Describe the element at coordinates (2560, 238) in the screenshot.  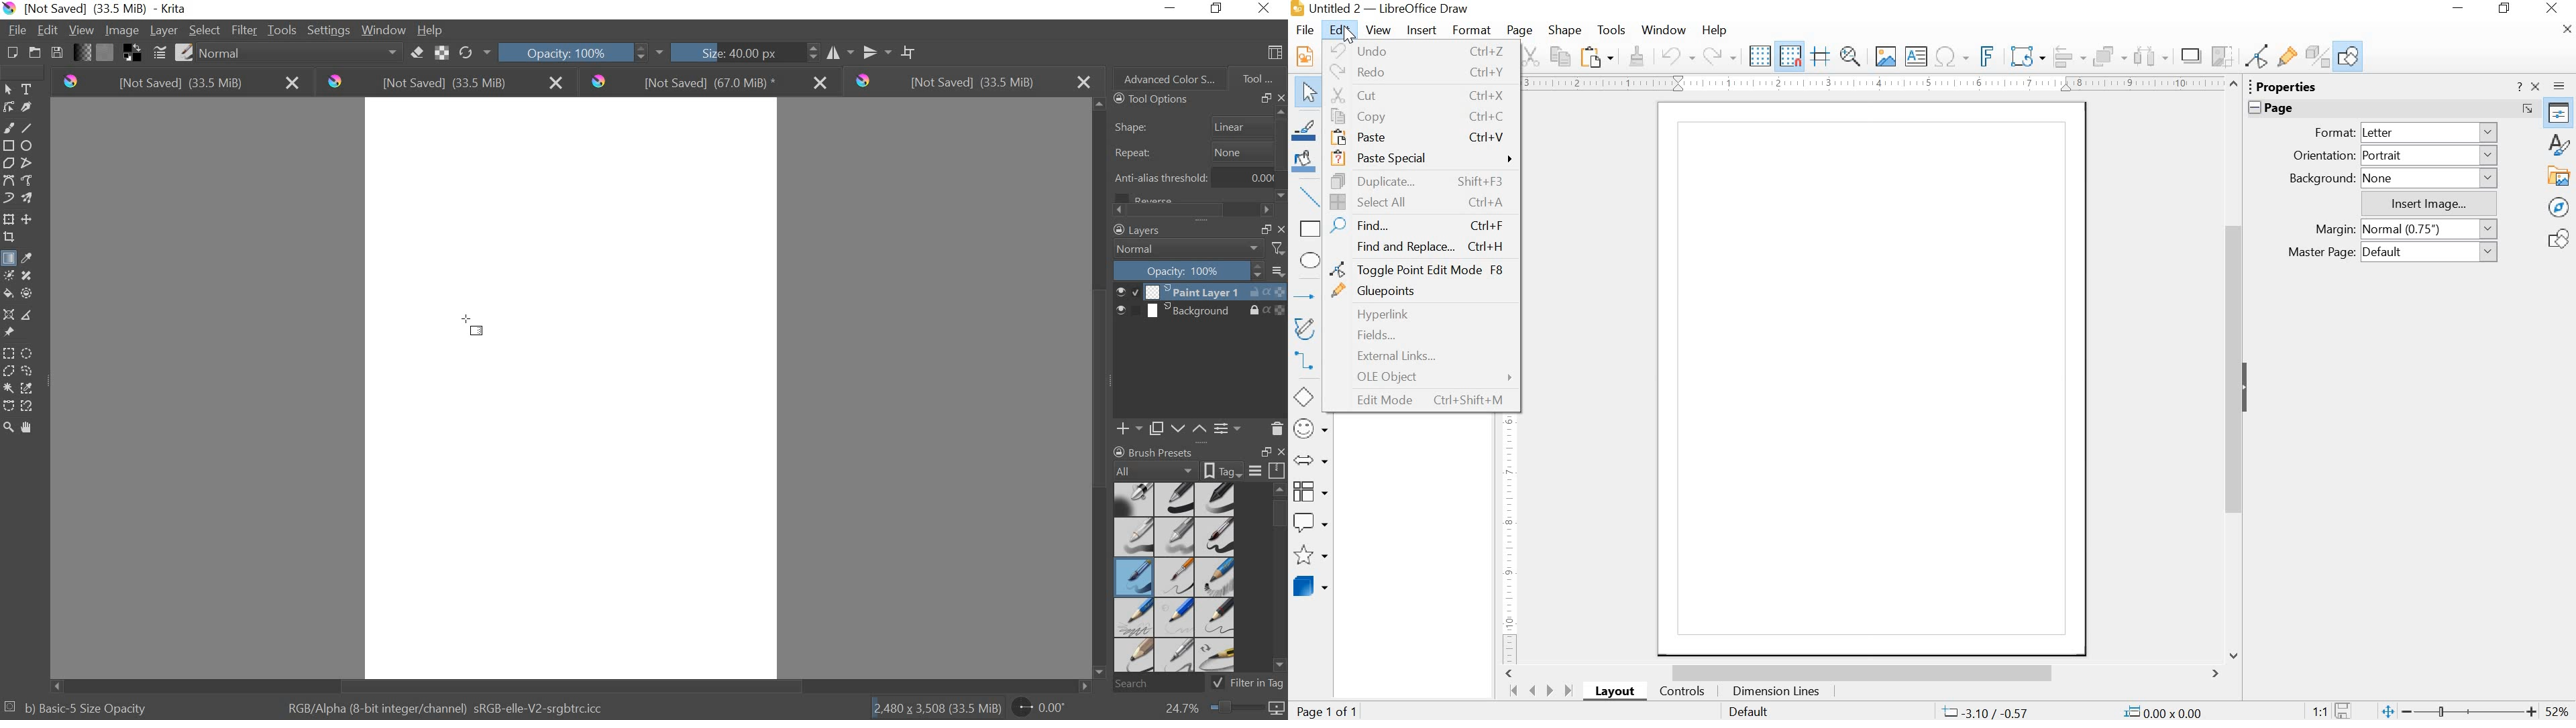
I see `Shapes` at that location.